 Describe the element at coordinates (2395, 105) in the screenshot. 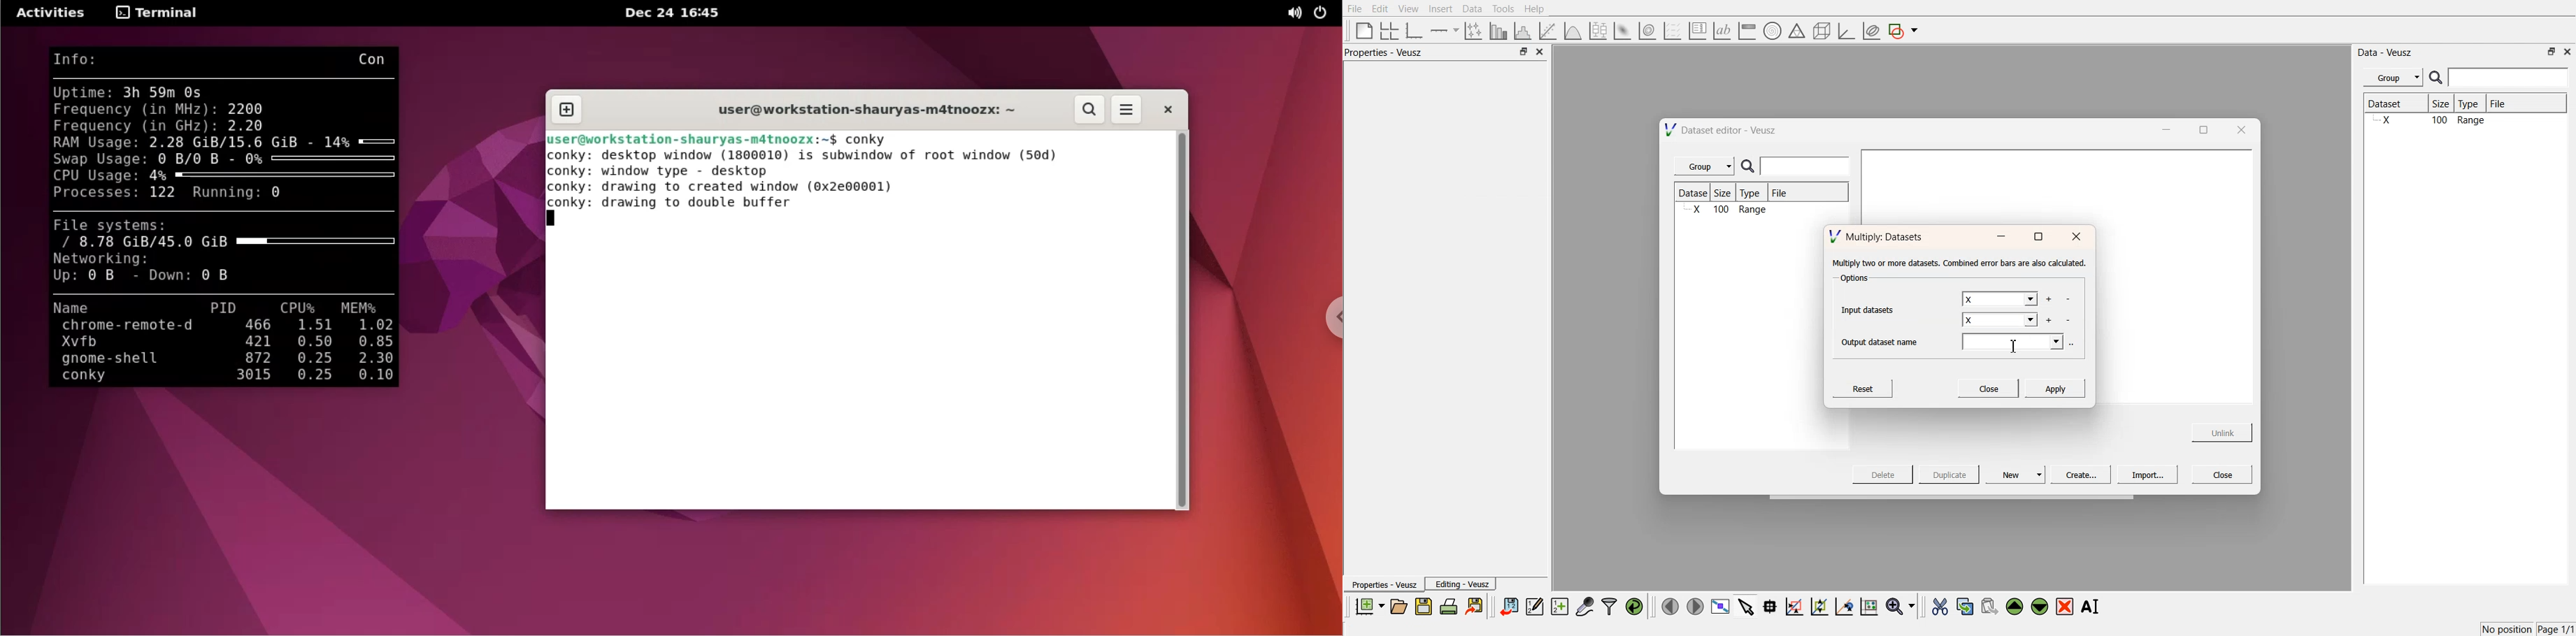

I see `Dataset` at that location.